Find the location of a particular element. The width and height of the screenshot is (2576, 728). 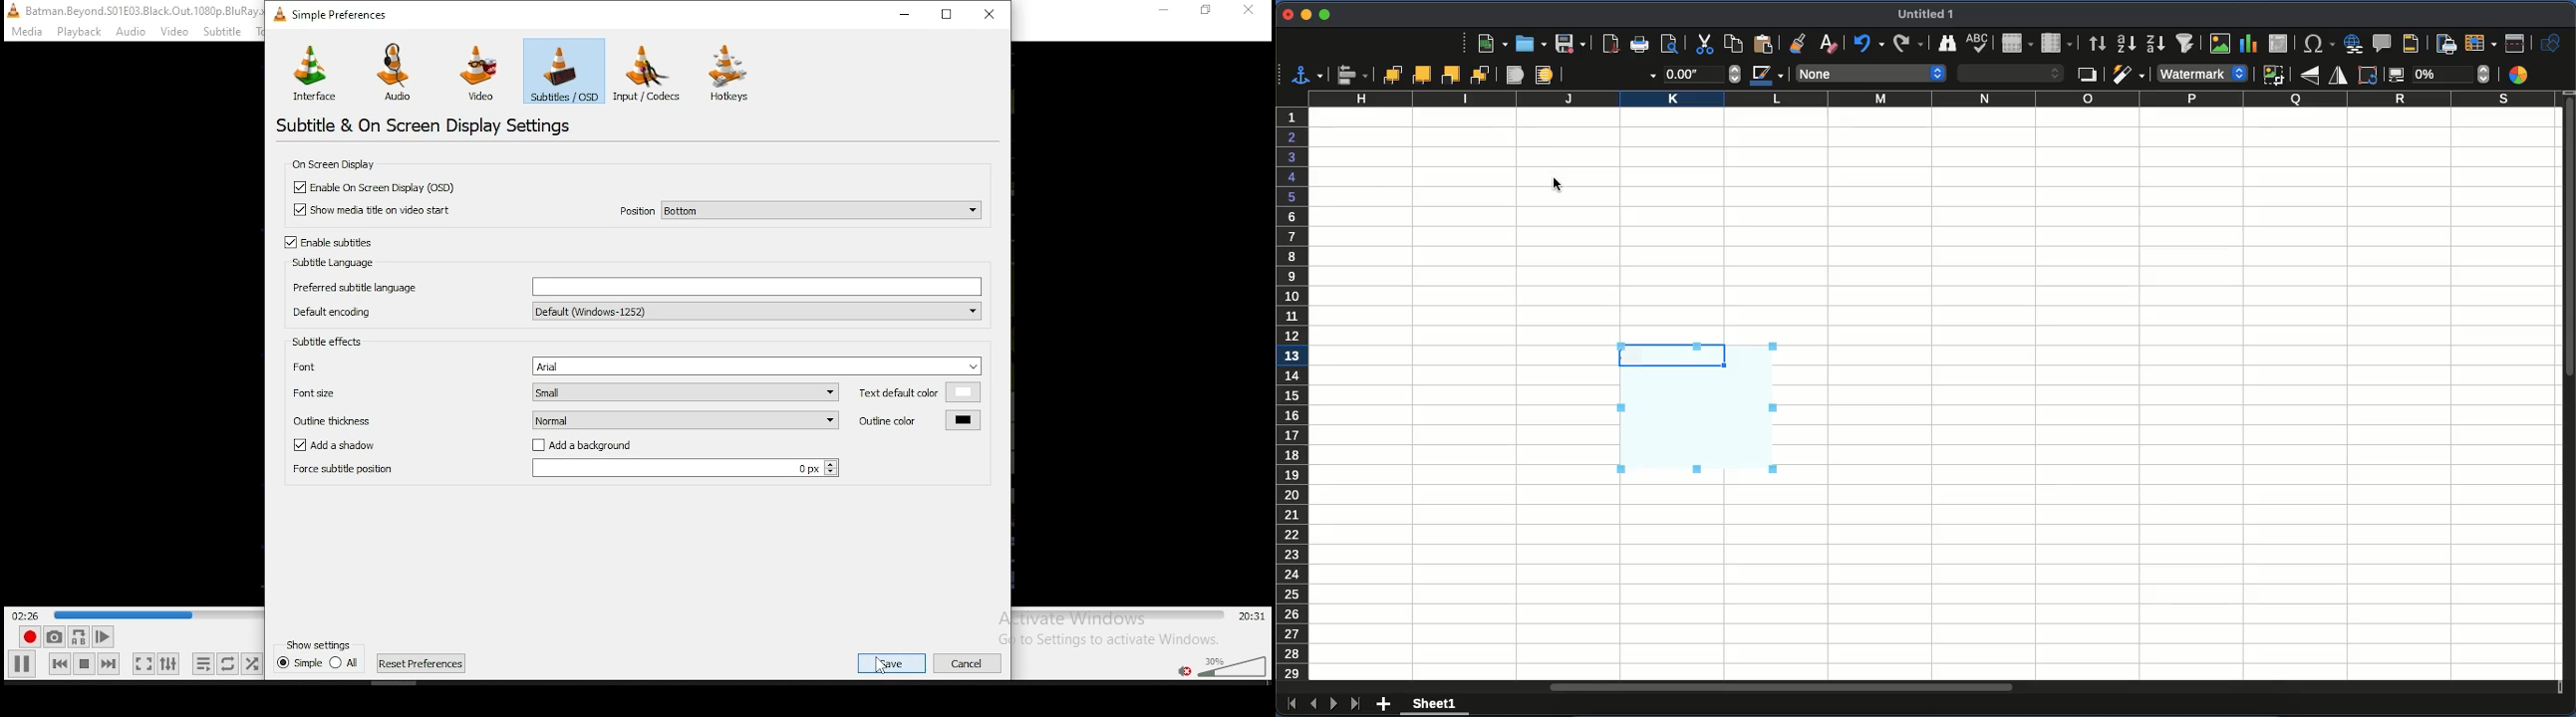

font is located at coordinates (638, 365).